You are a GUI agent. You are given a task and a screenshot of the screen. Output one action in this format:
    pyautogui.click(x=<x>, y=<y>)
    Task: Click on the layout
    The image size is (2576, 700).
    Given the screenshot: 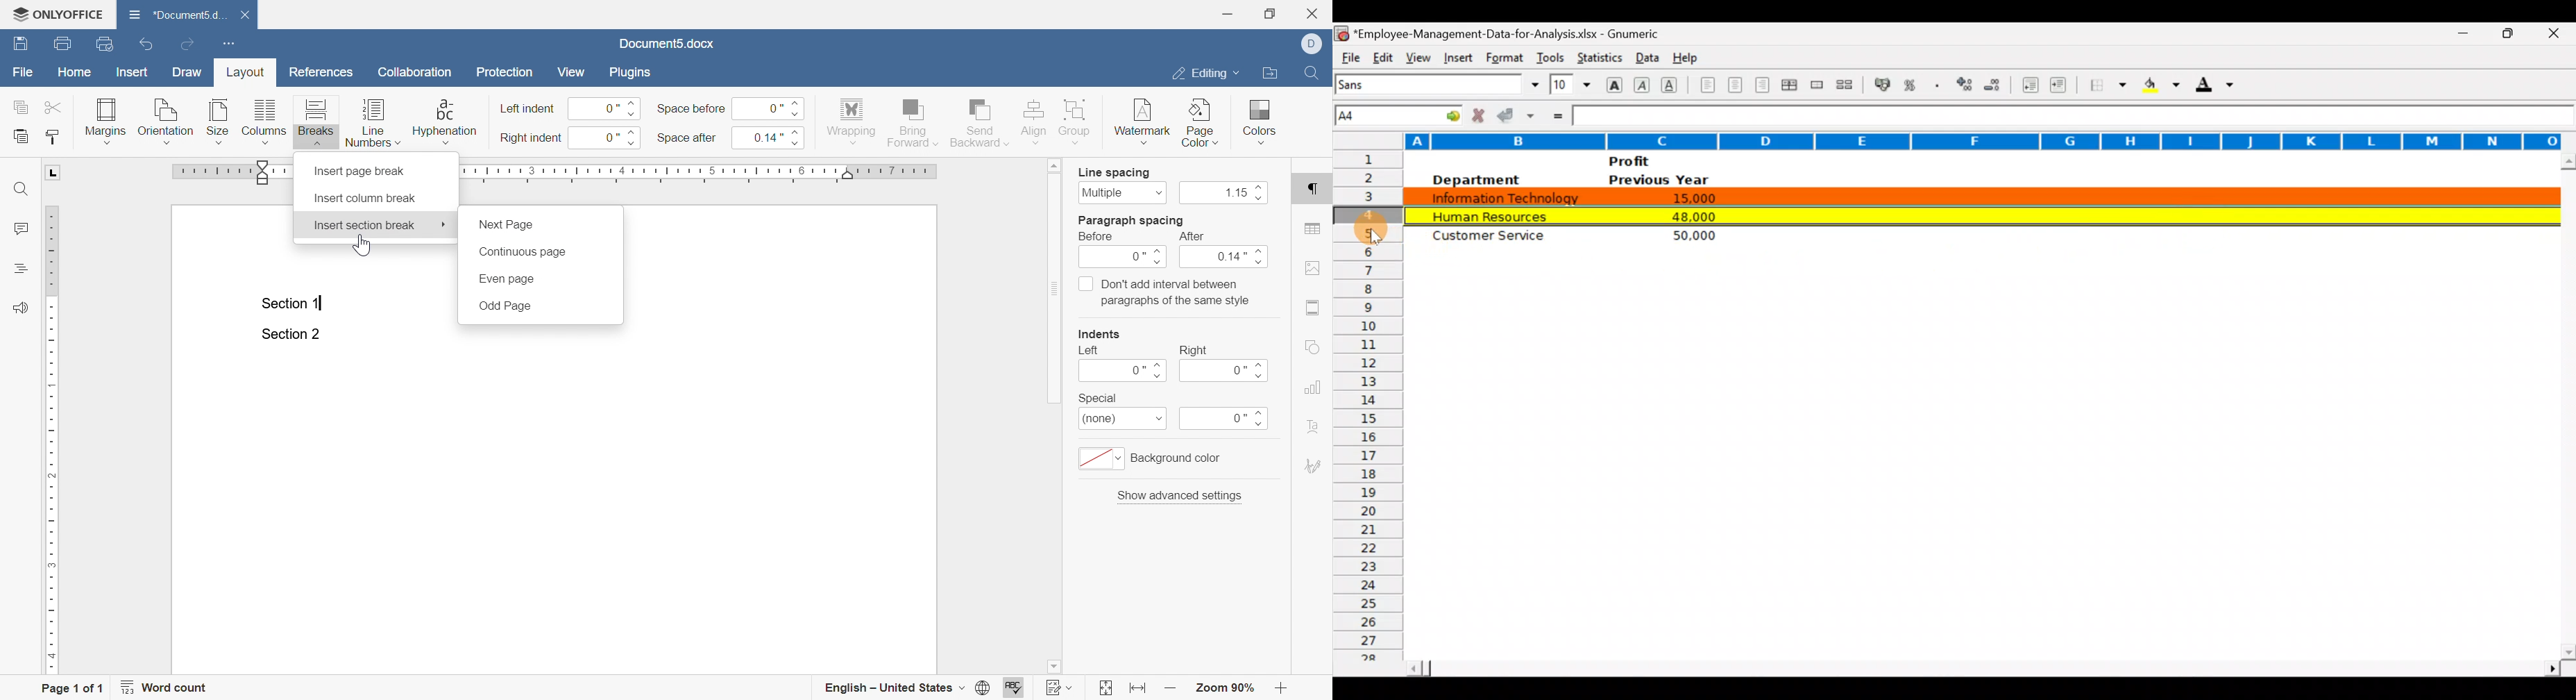 What is the action you would take?
    pyautogui.click(x=248, y=74)
    